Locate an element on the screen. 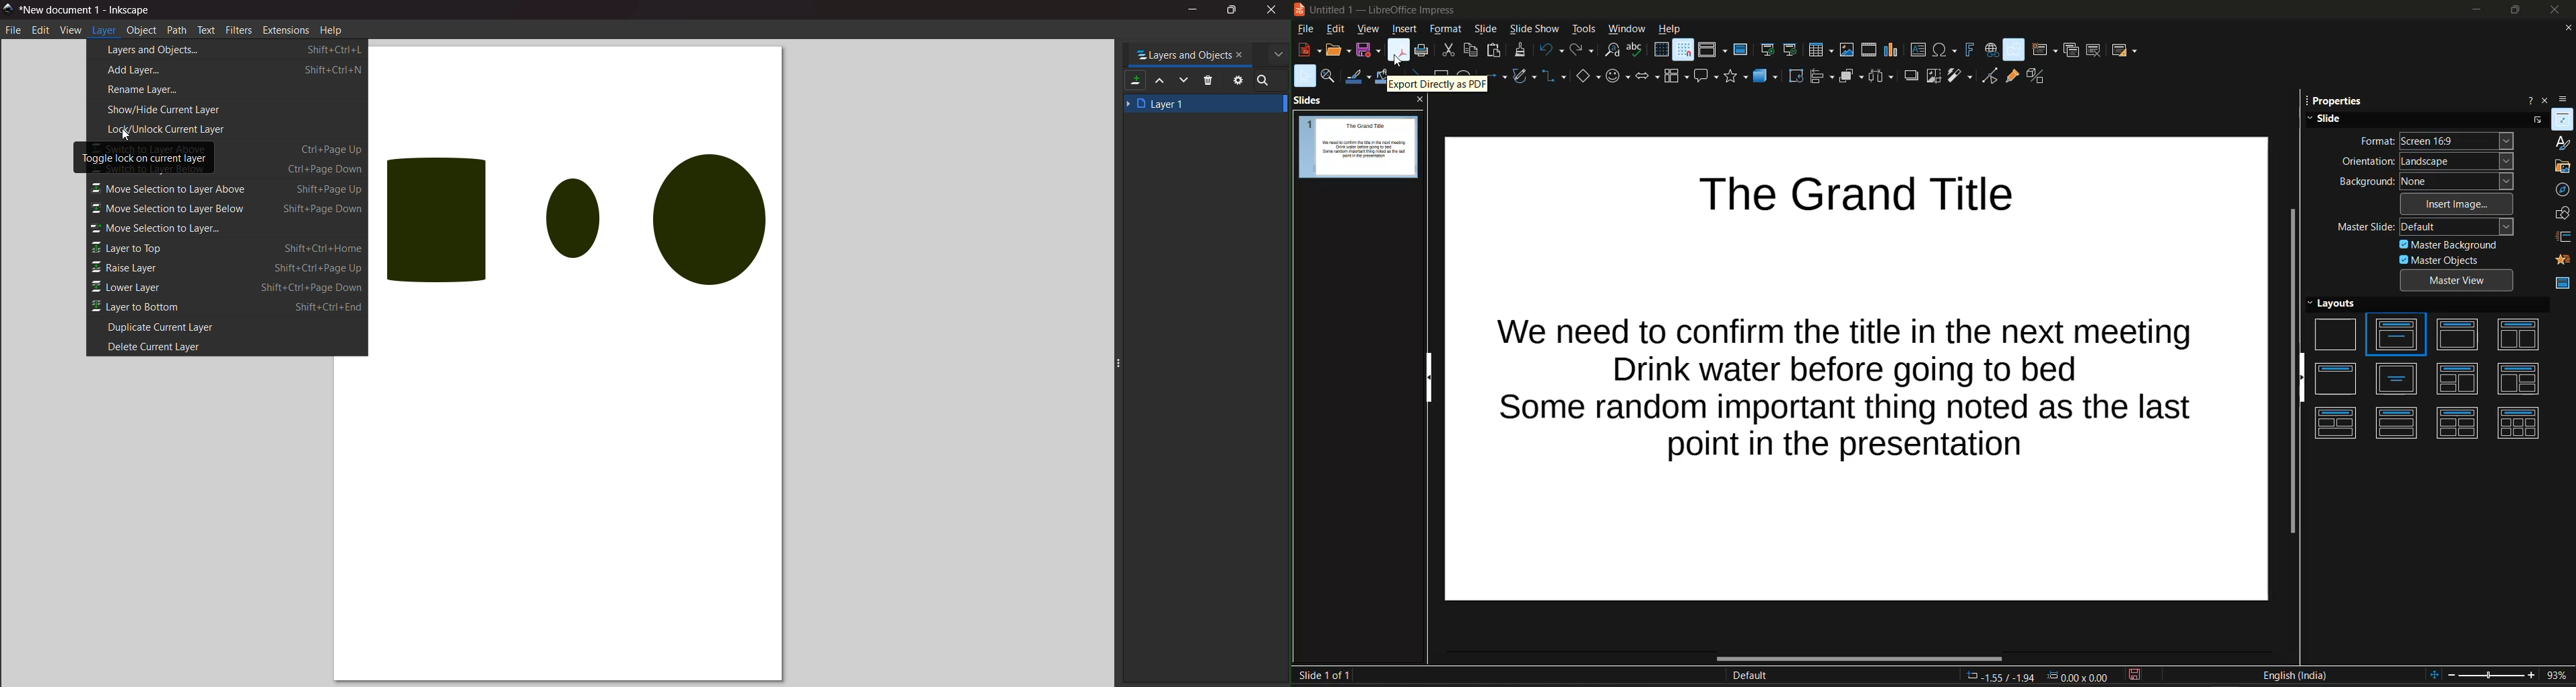  snap to grid is located at coordinates (1683, 50).